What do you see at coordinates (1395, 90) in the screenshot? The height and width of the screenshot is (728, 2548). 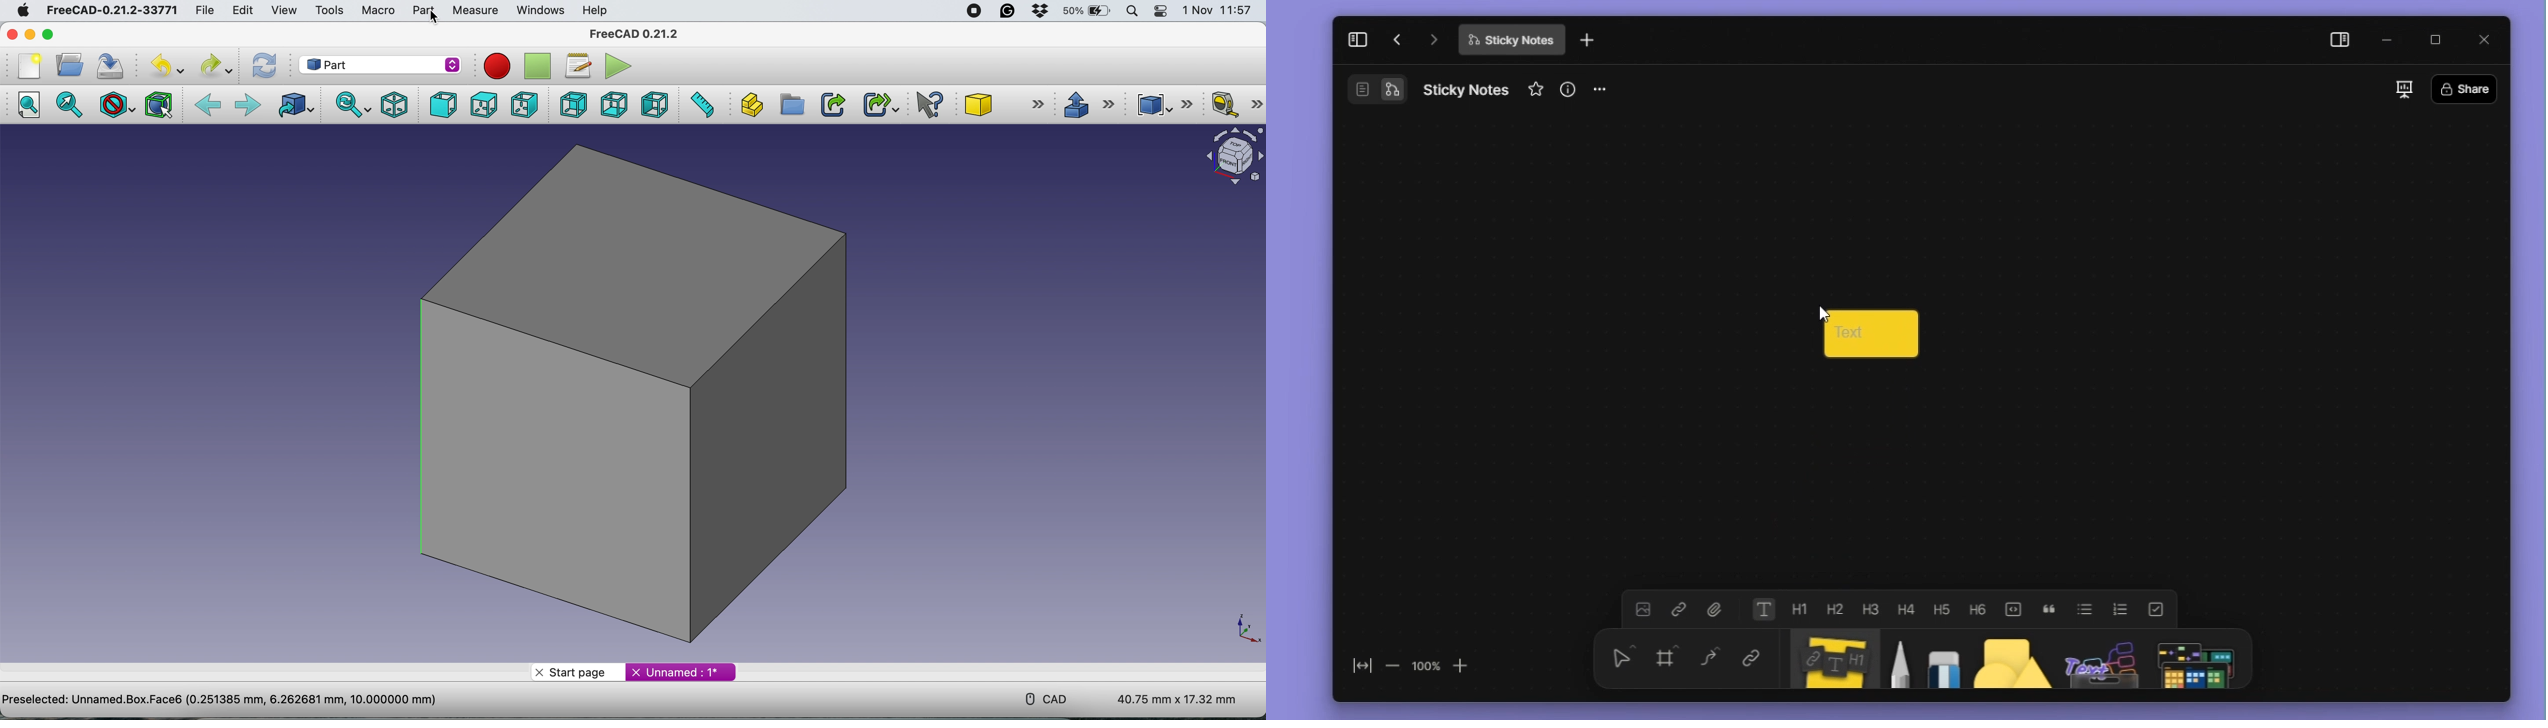 I see `Flowchart` at bounding box center [1395, 90].